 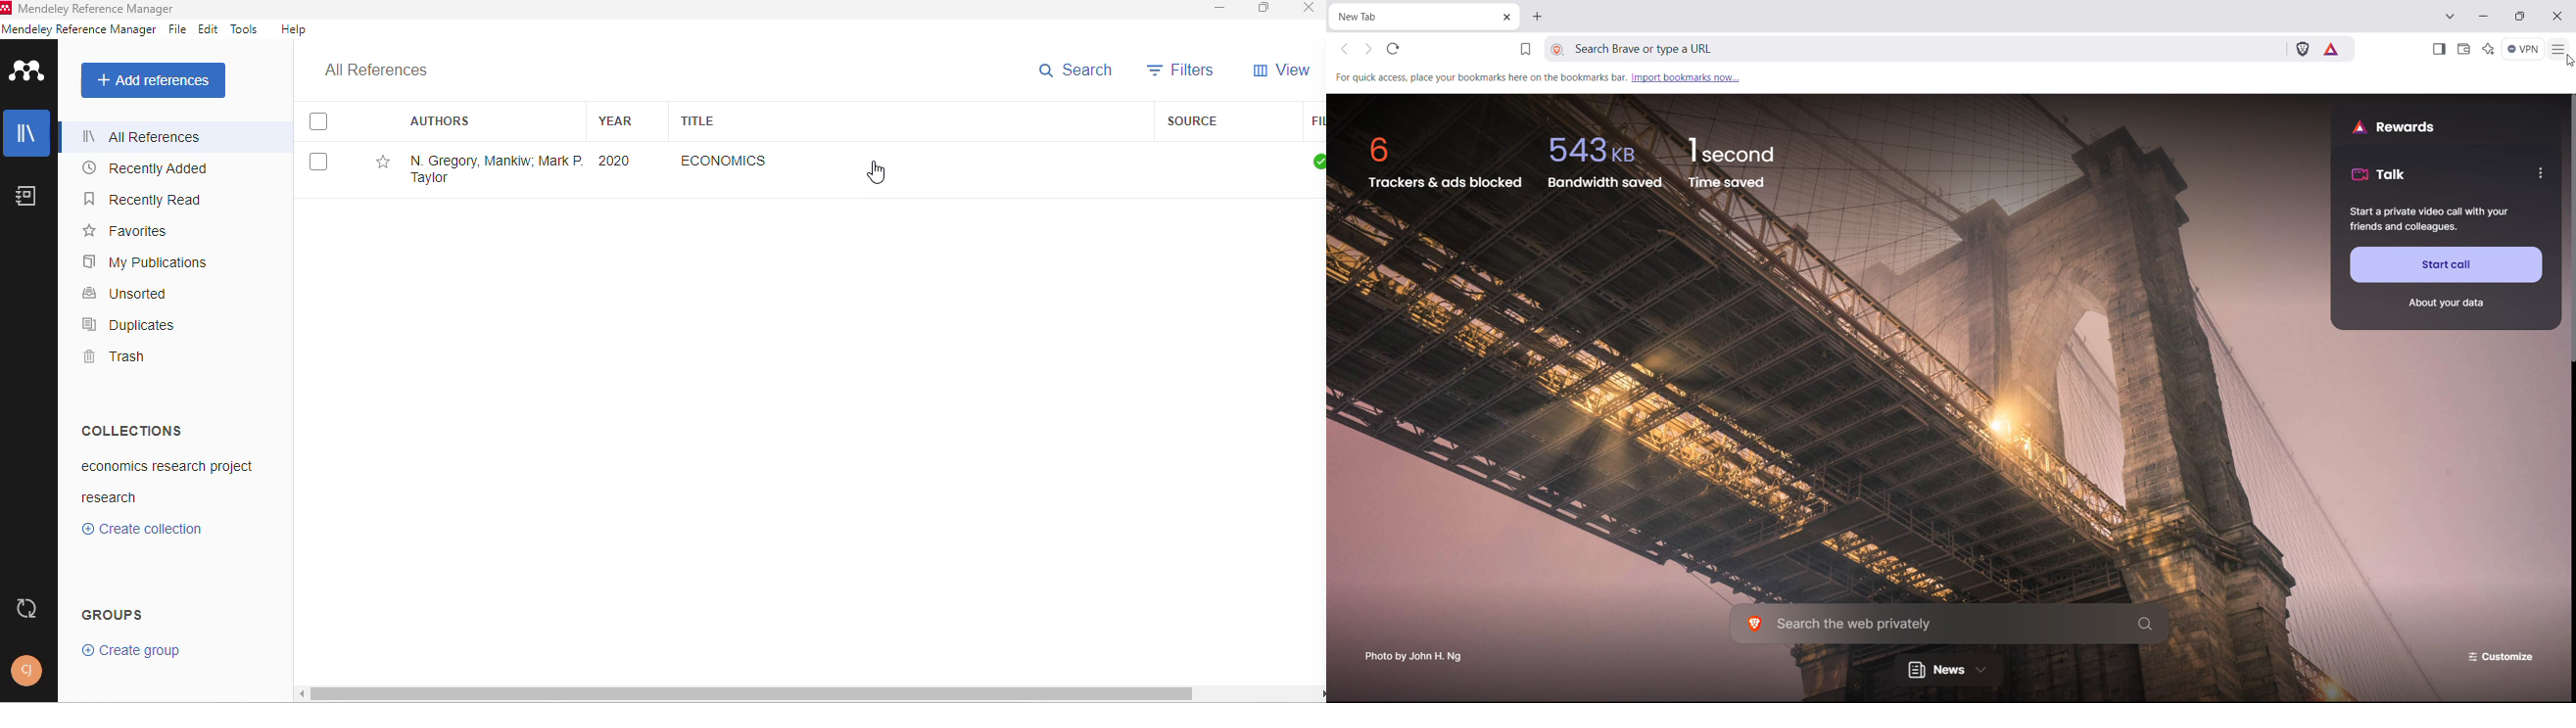 I want to click on search, so click(x=1075, y=70).